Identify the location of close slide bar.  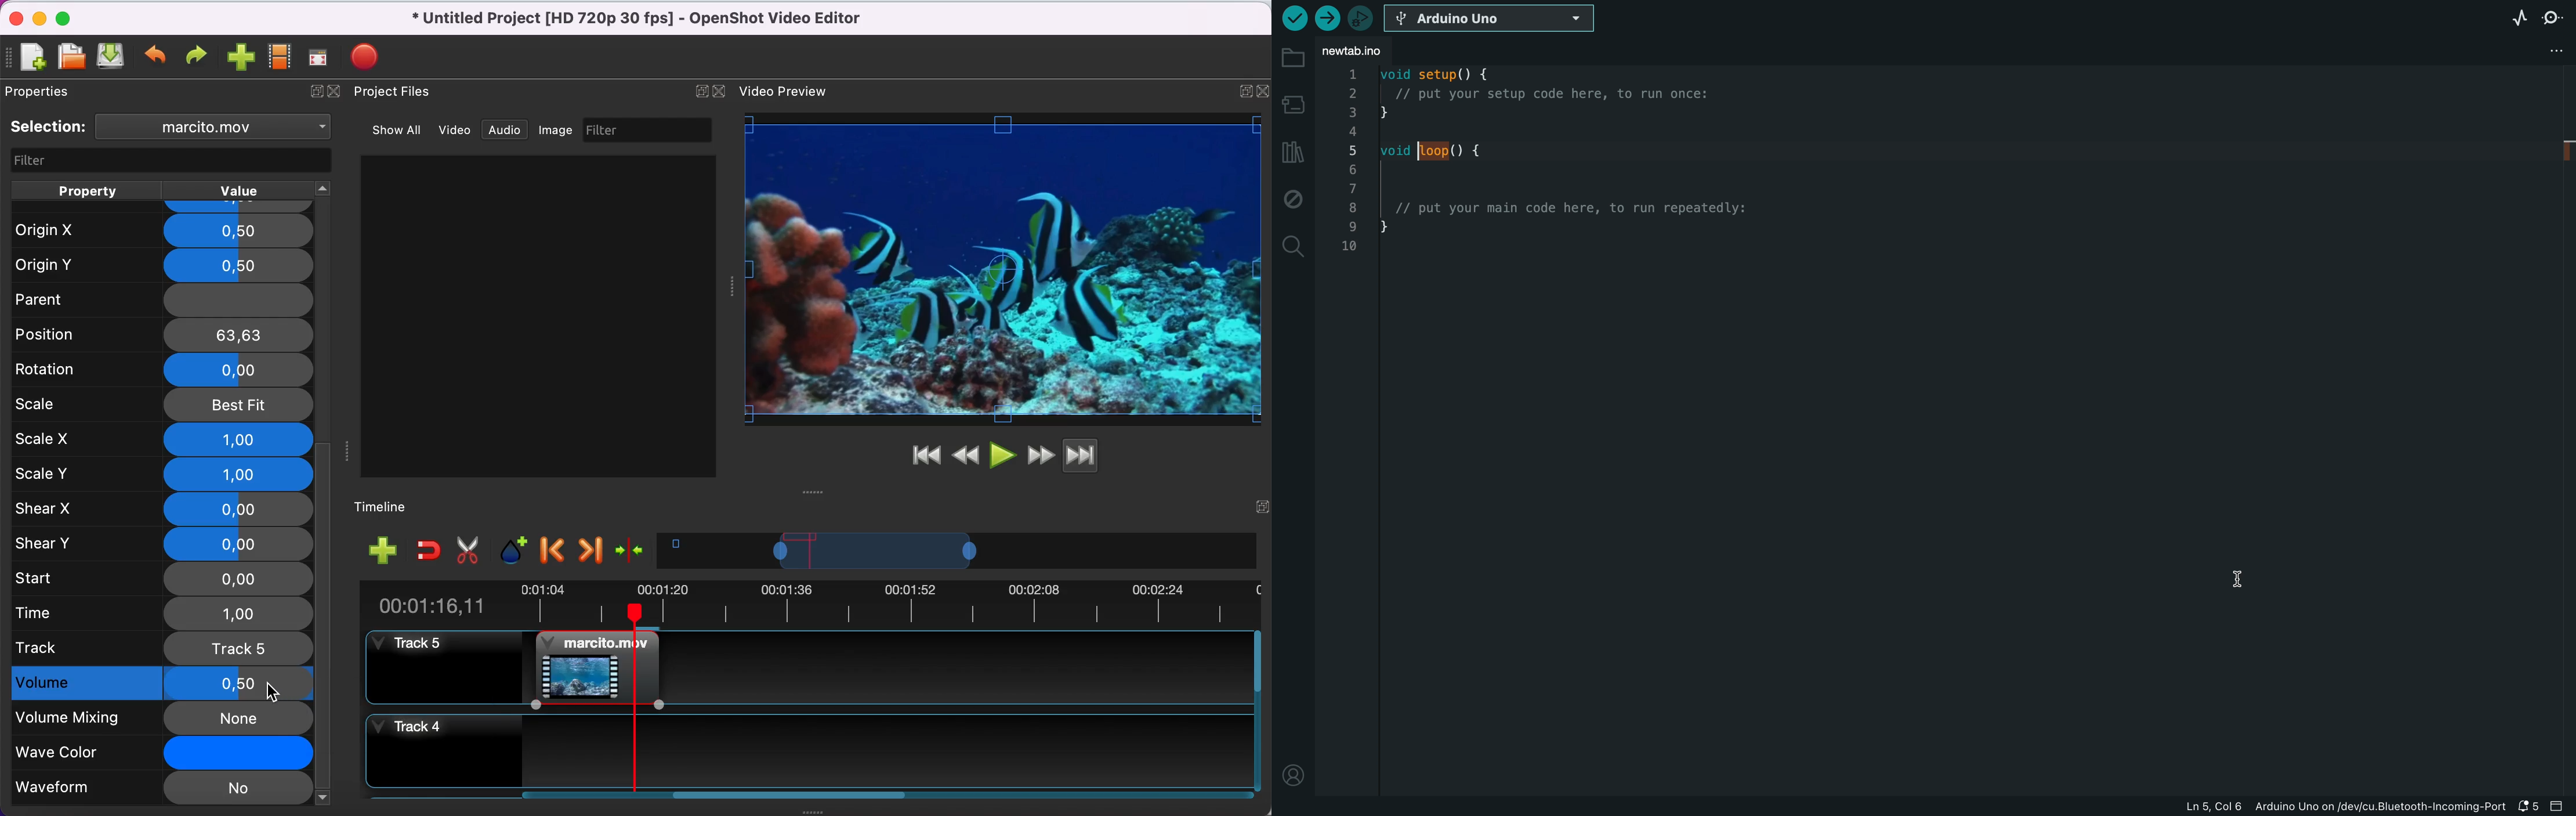
(2560, 806).